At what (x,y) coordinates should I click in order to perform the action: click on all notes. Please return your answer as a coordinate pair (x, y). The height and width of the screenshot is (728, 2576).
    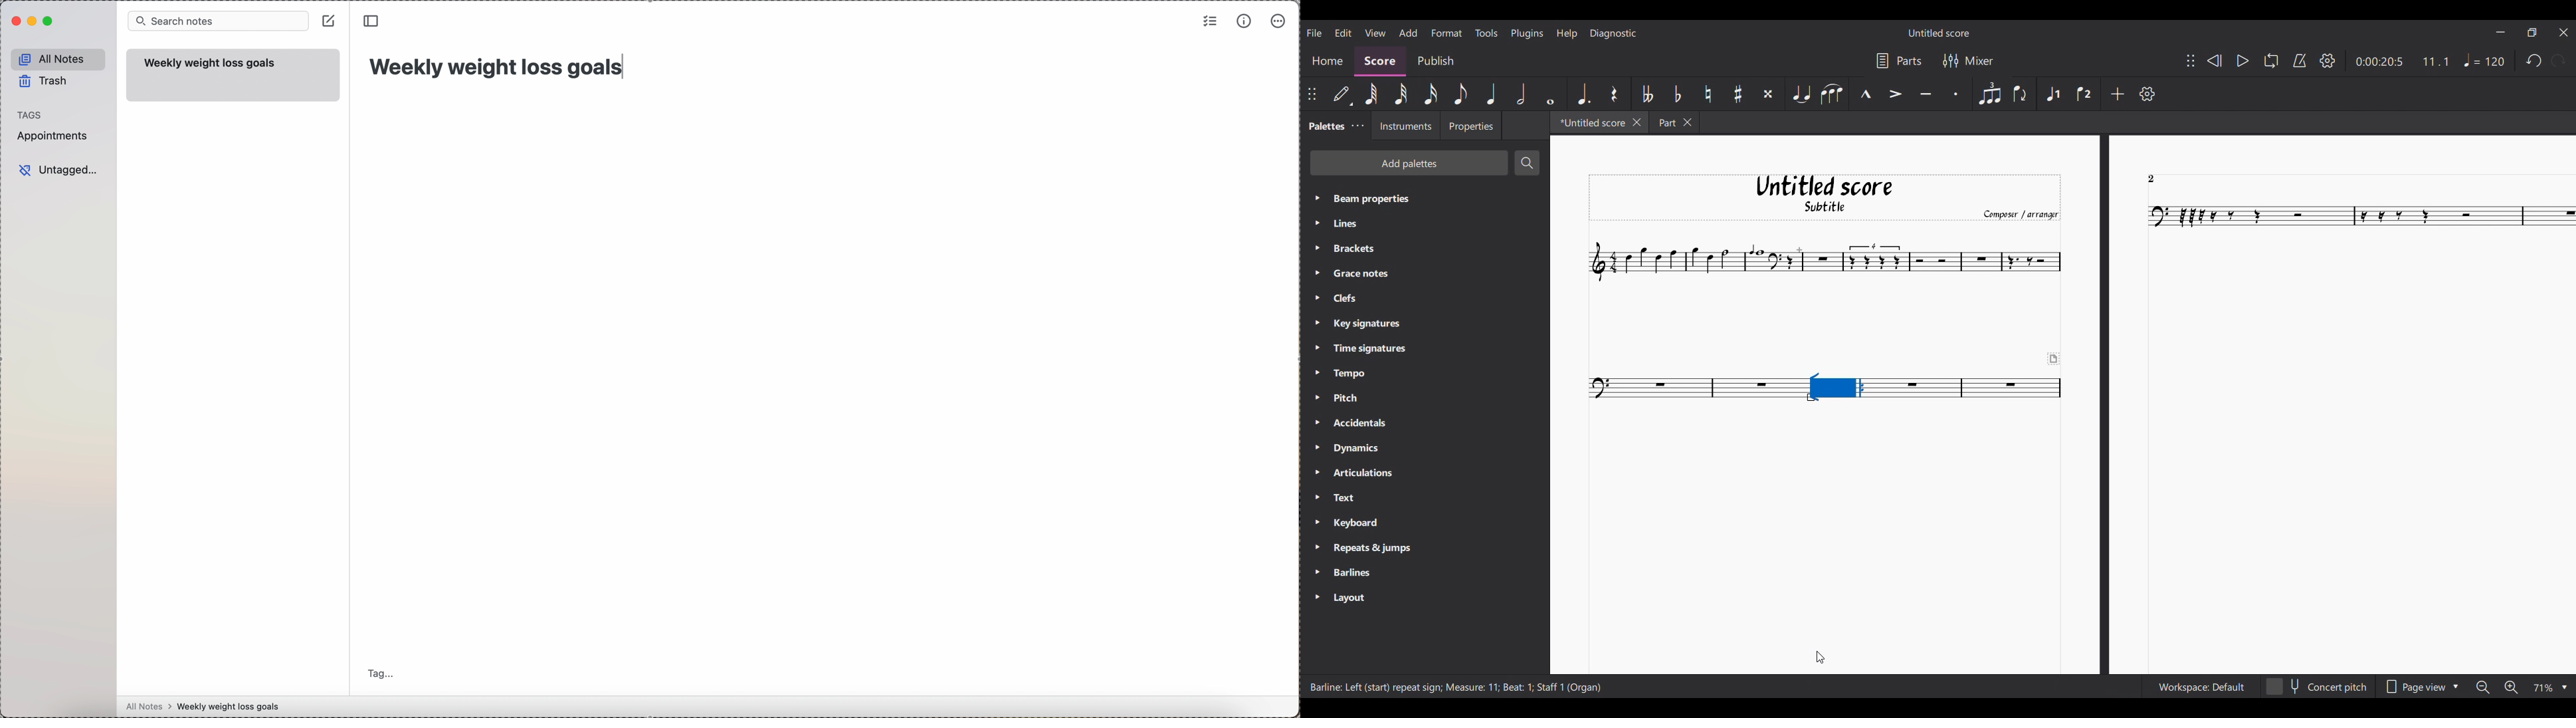
    Looking at the image, I should click on (58, 58).